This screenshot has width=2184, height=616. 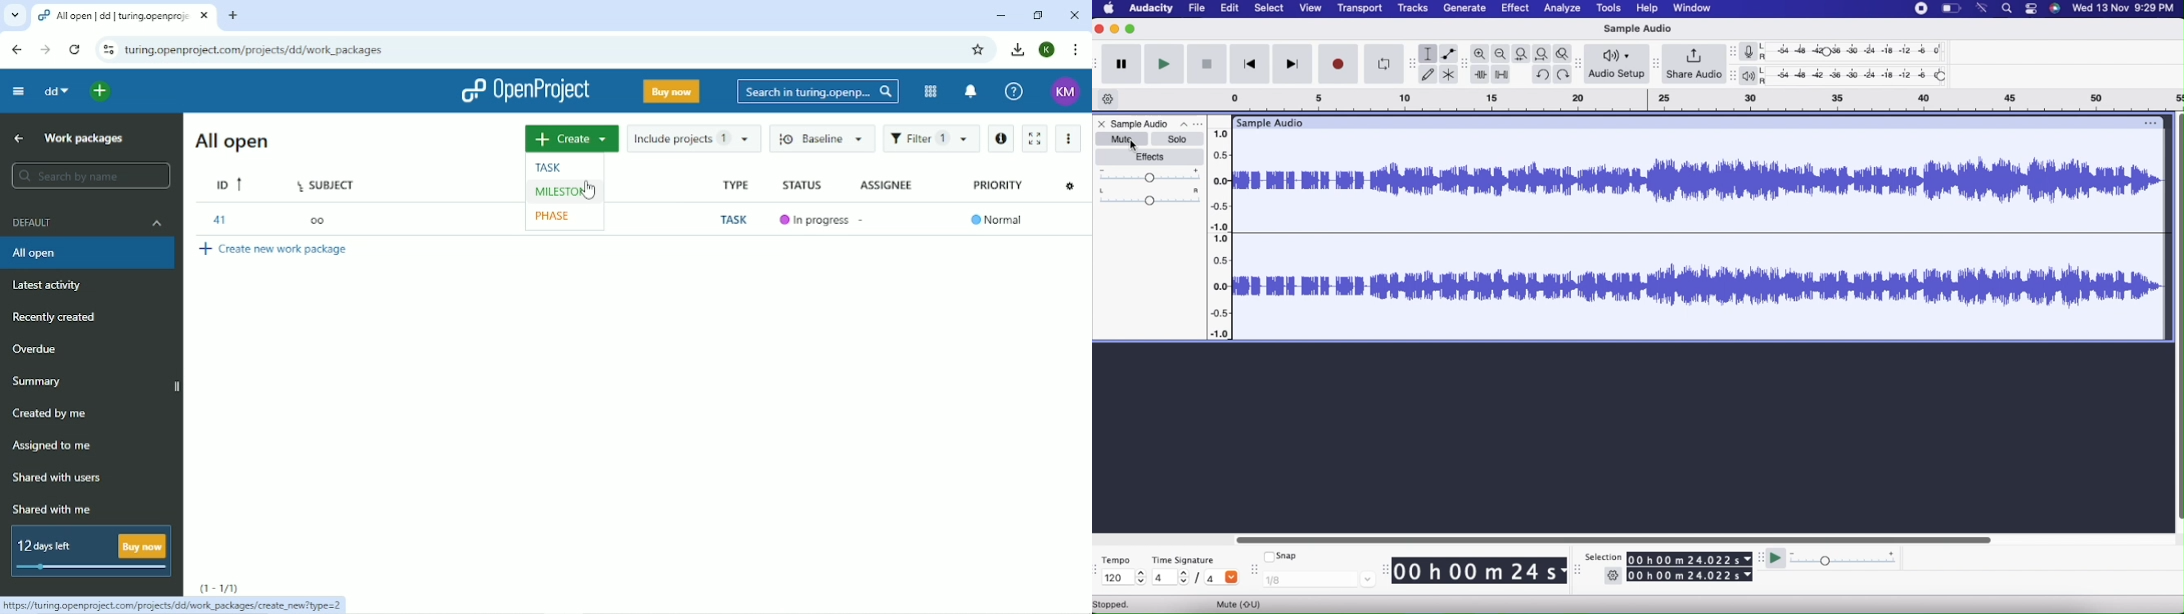 What do you see at coordinates (107, 49) in the screenshot?
I see `View site information` at bounding box center [107, 49].